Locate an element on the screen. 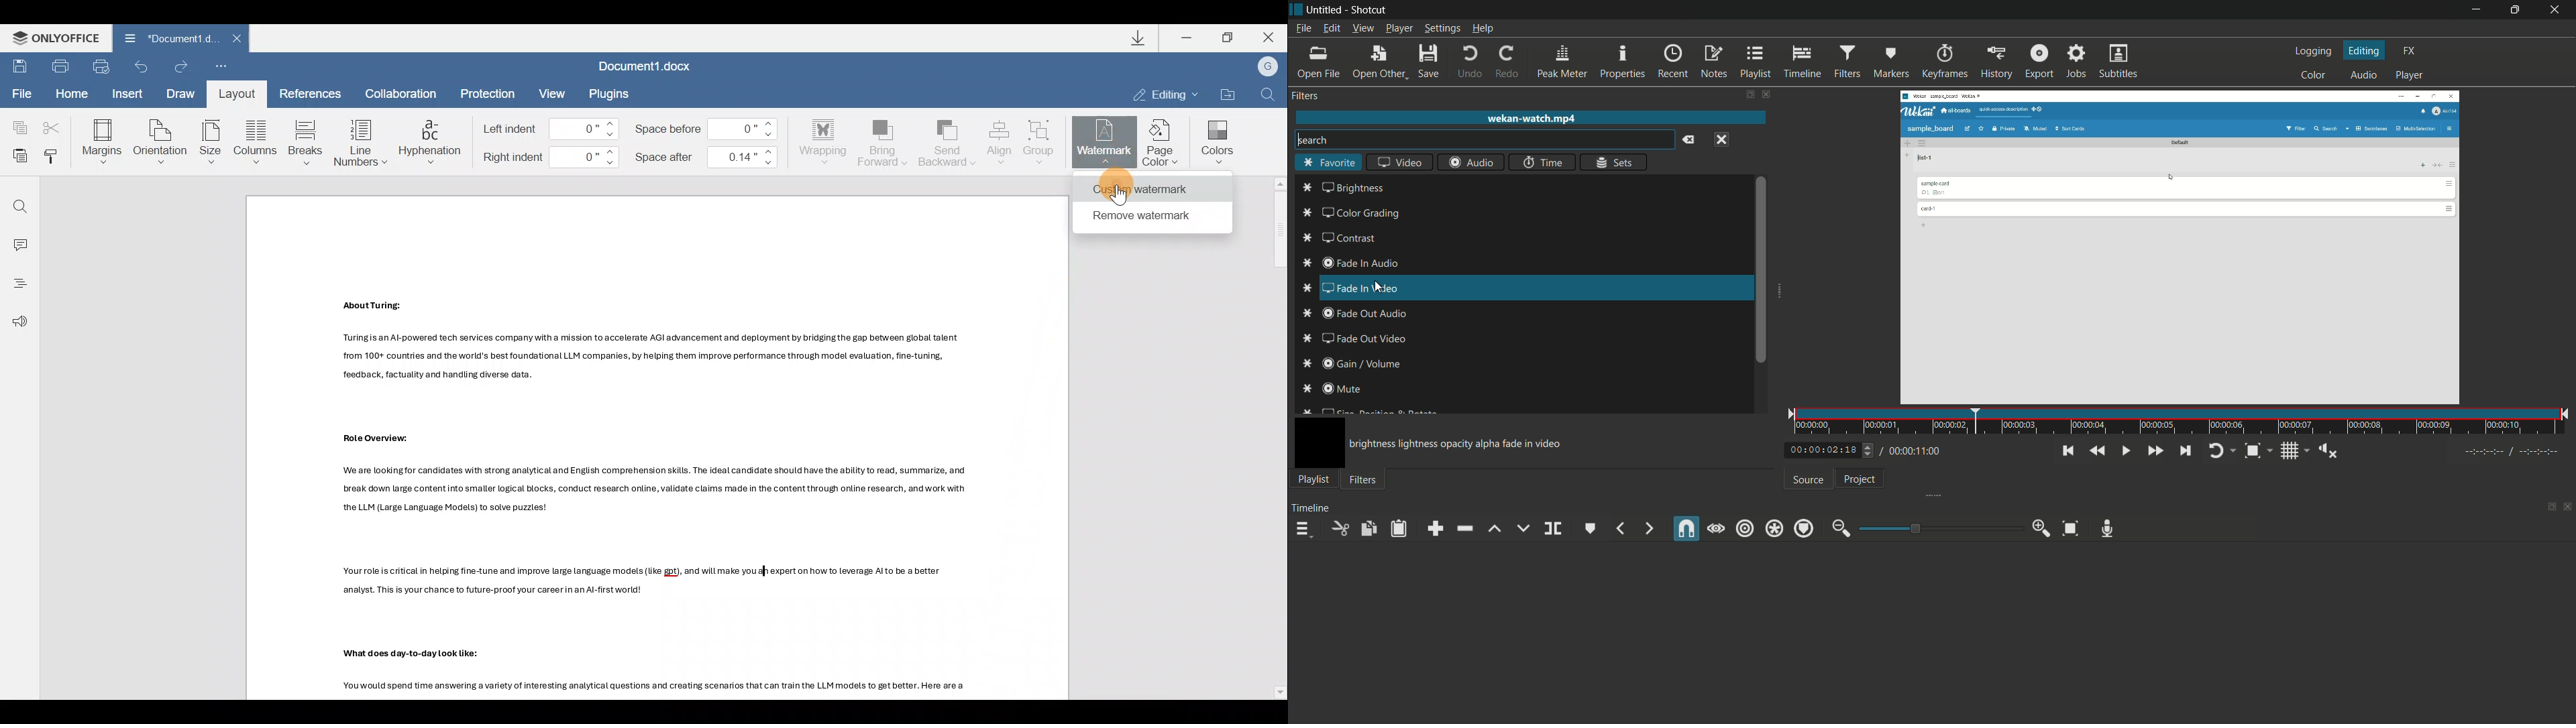 The height and width of the screenshot is (728, 2576). ripple delete is located at coordinates (1464, 530).